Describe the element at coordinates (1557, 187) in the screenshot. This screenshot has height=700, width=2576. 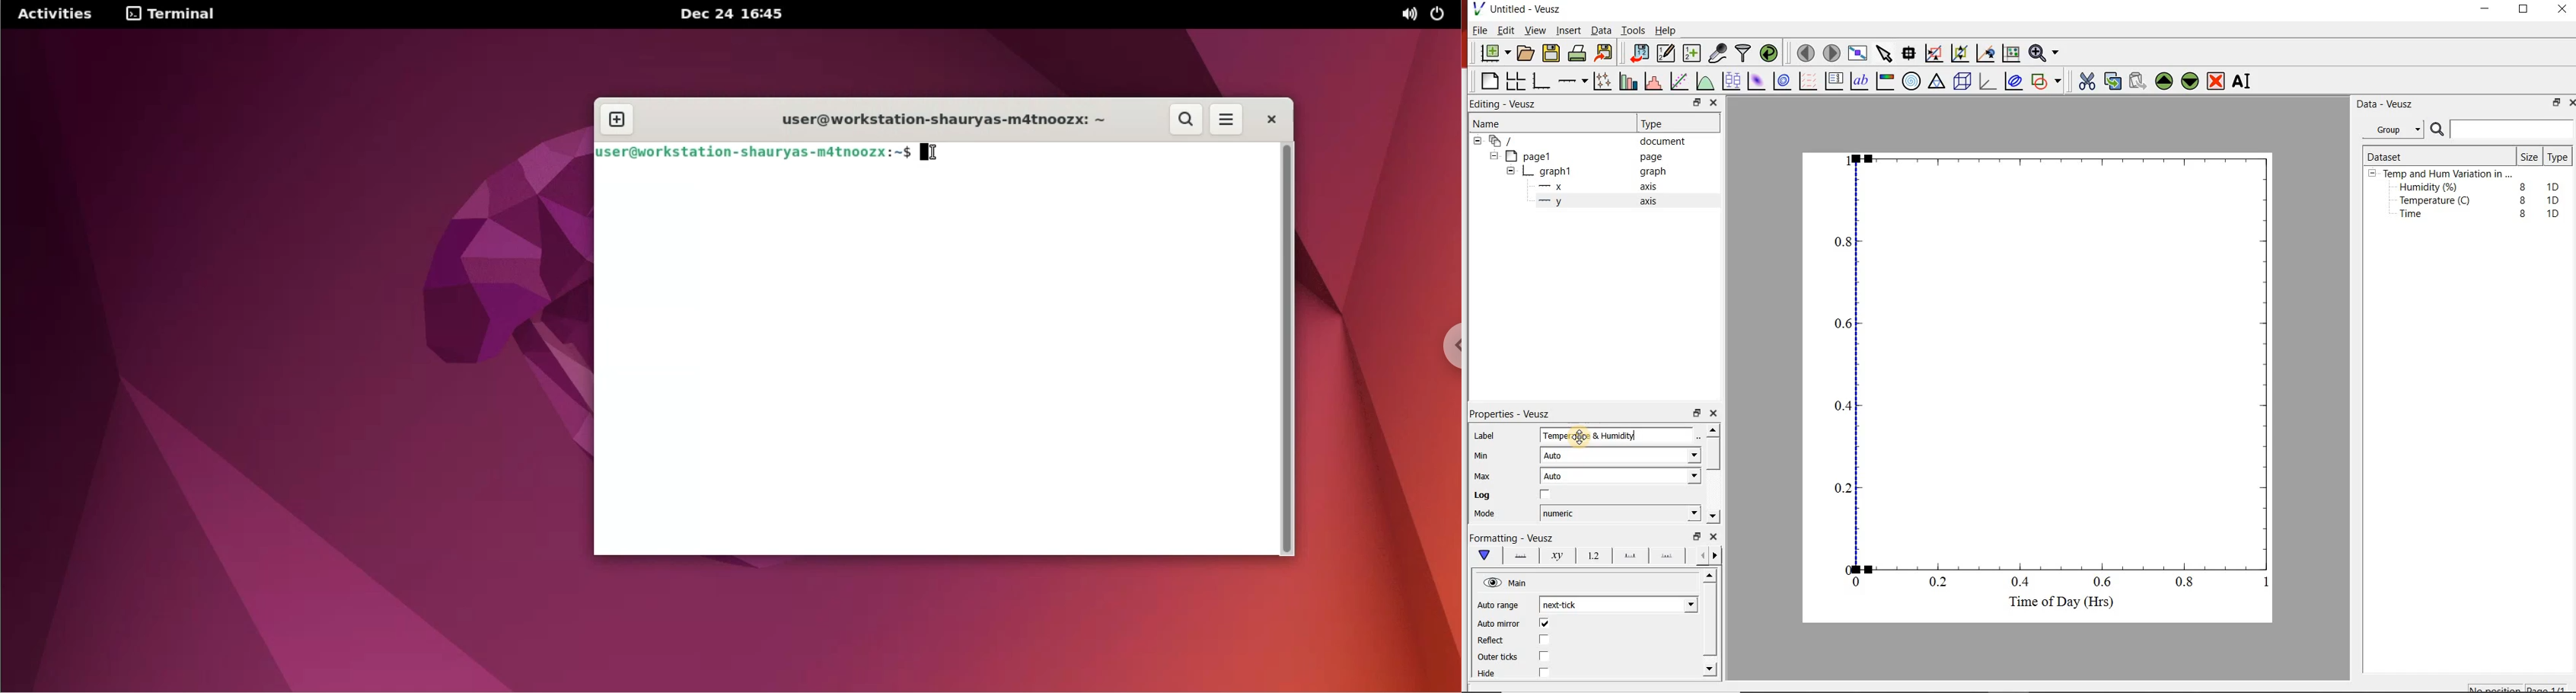
I see `x` at that location.